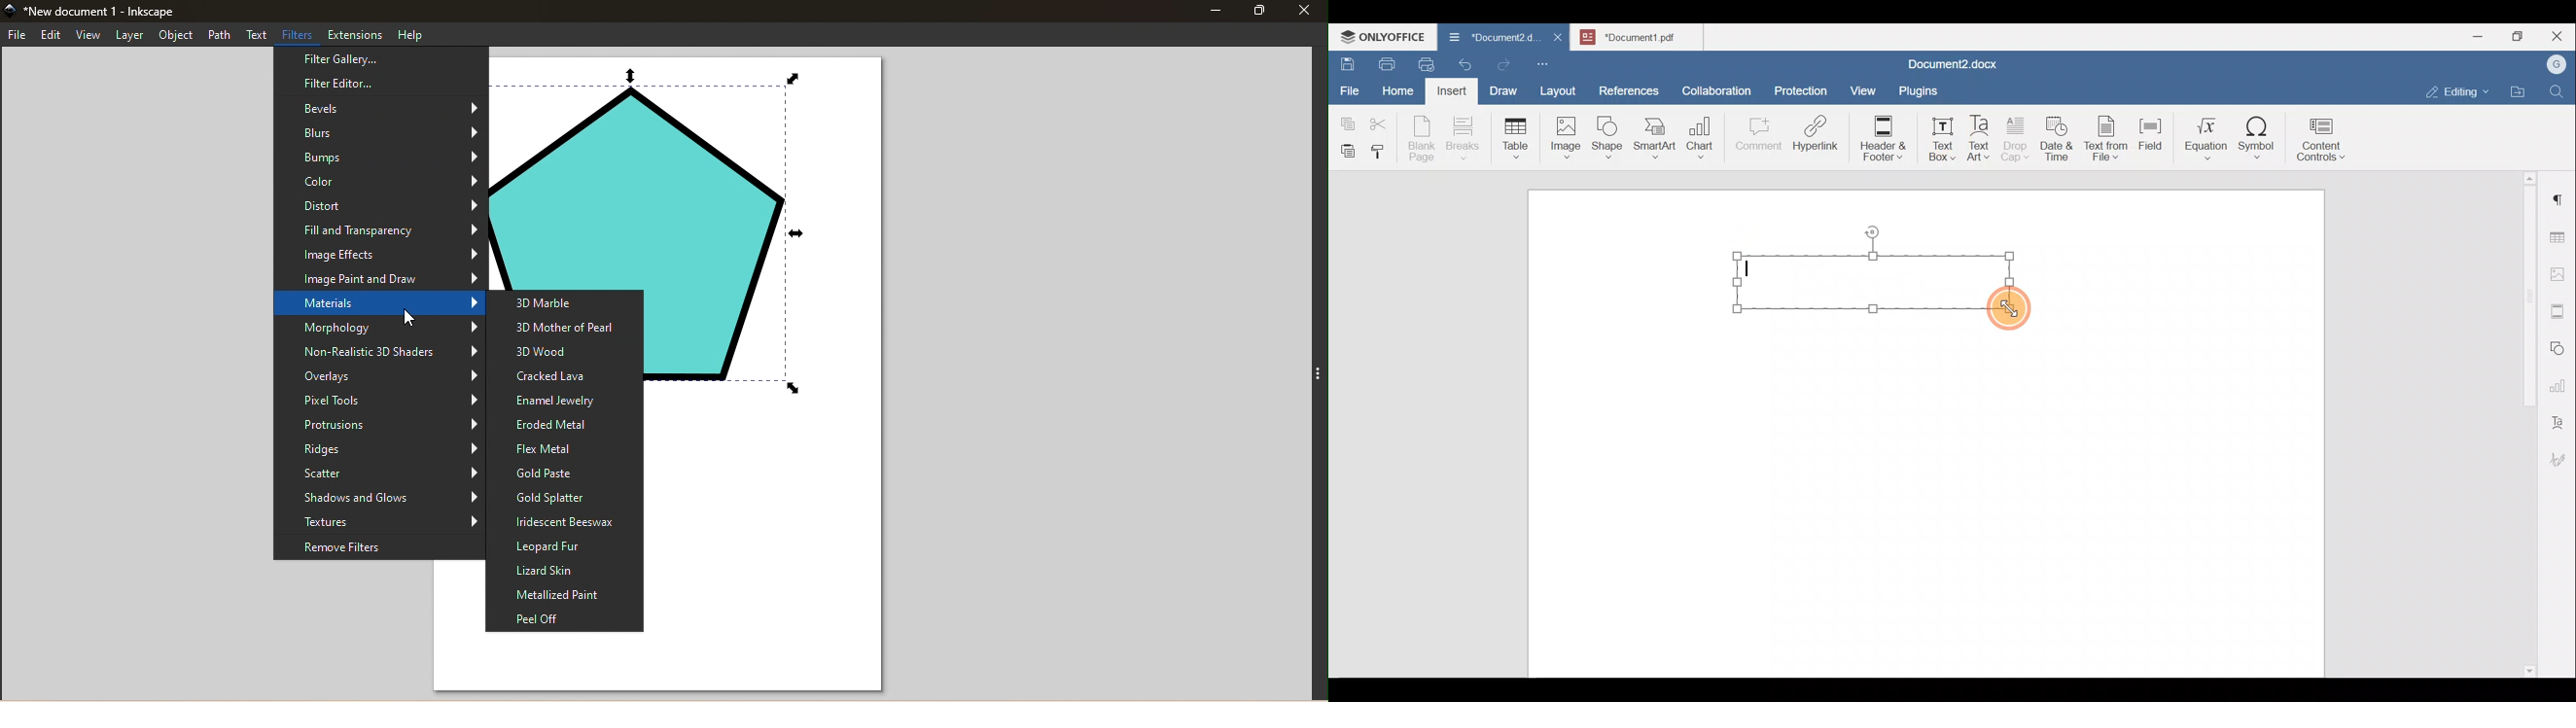  What do you see at coordinates (378, 498) in the screenshot?
I see `Shadows and glows` at bounding box center [378, 498].